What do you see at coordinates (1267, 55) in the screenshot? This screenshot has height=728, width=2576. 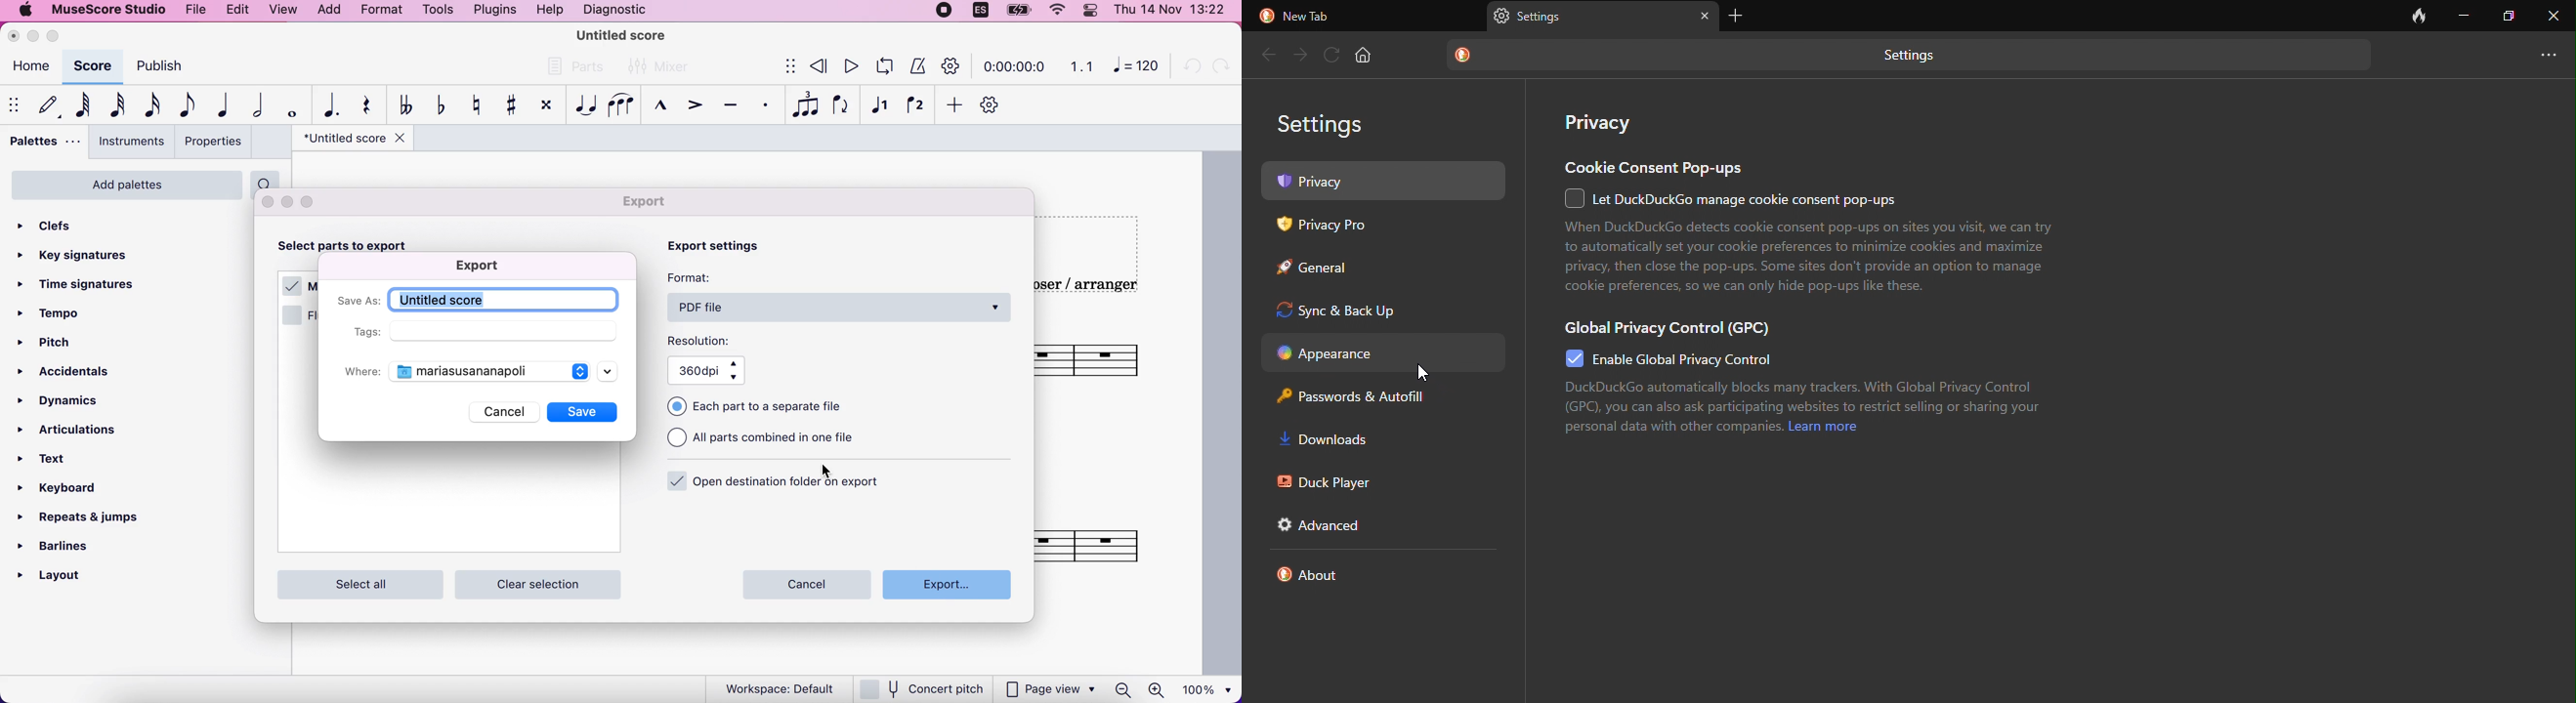 I see `back` at bounding box center [1267, 55].